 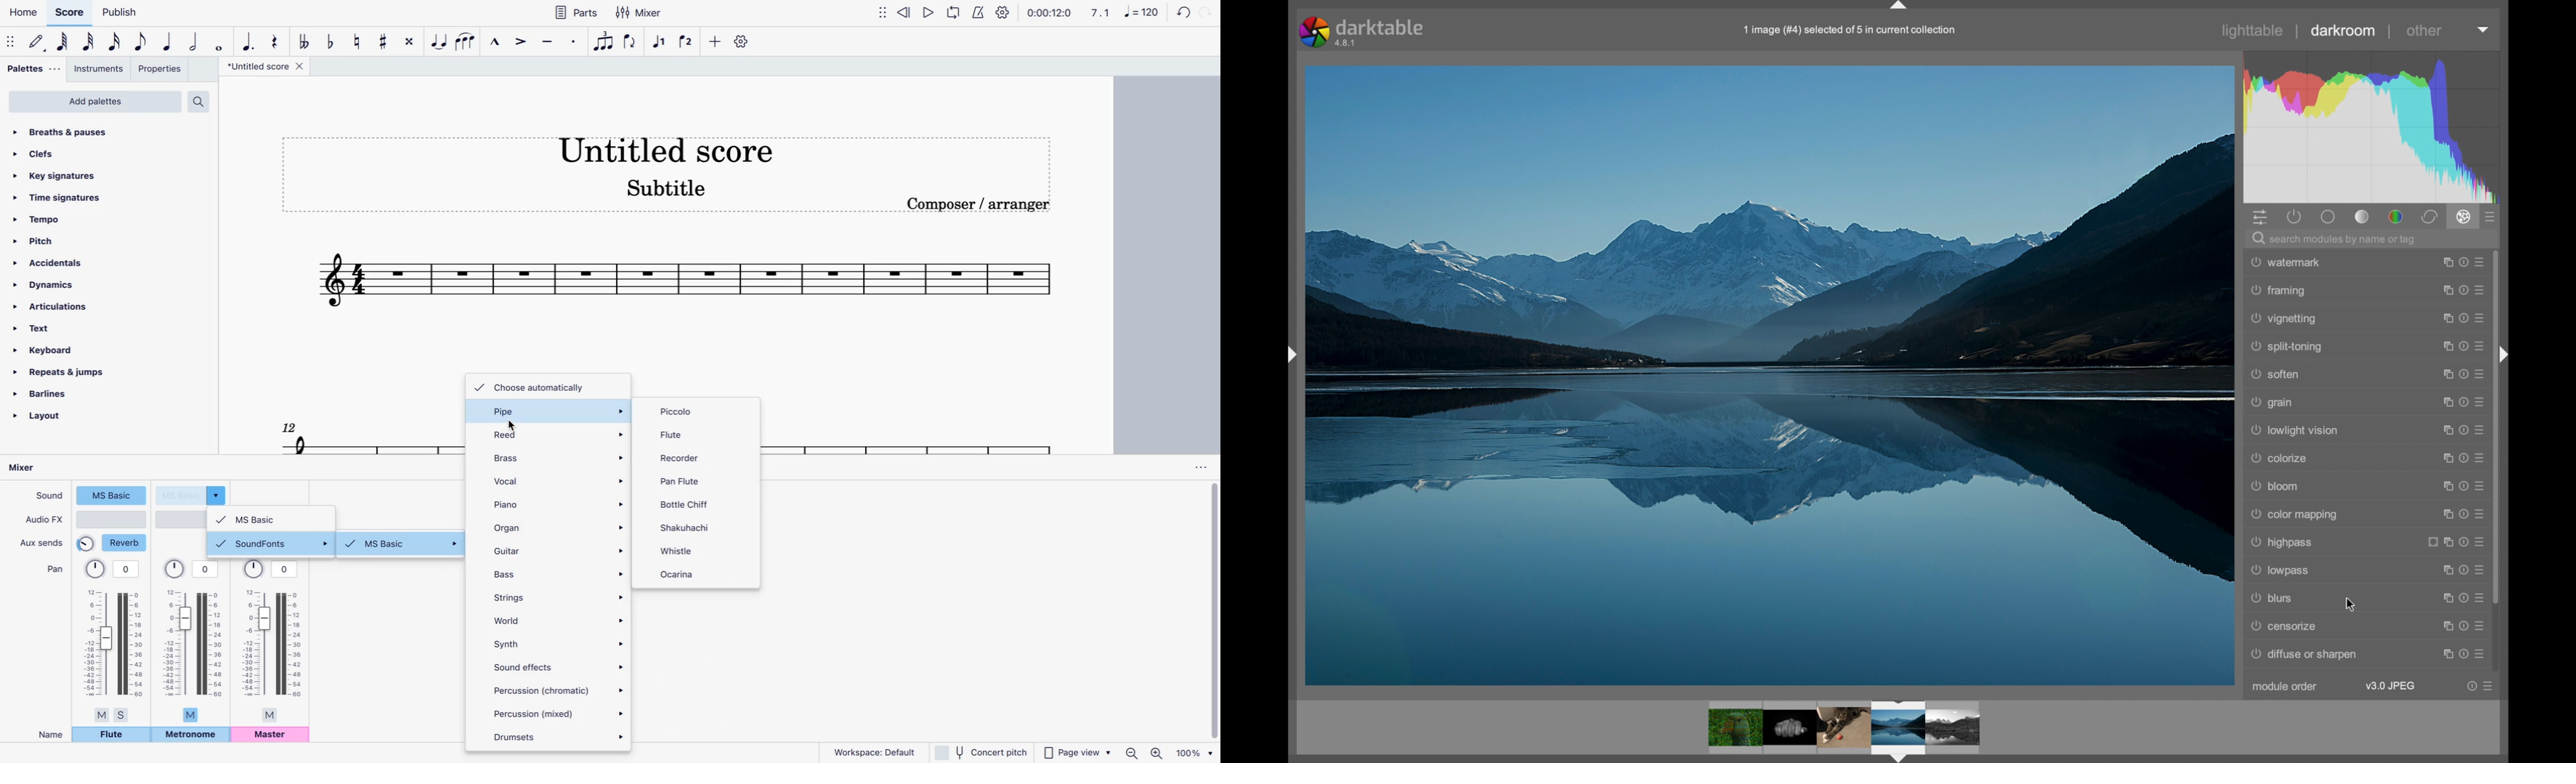 I want to click on photo , so click(x=1770, y=374).